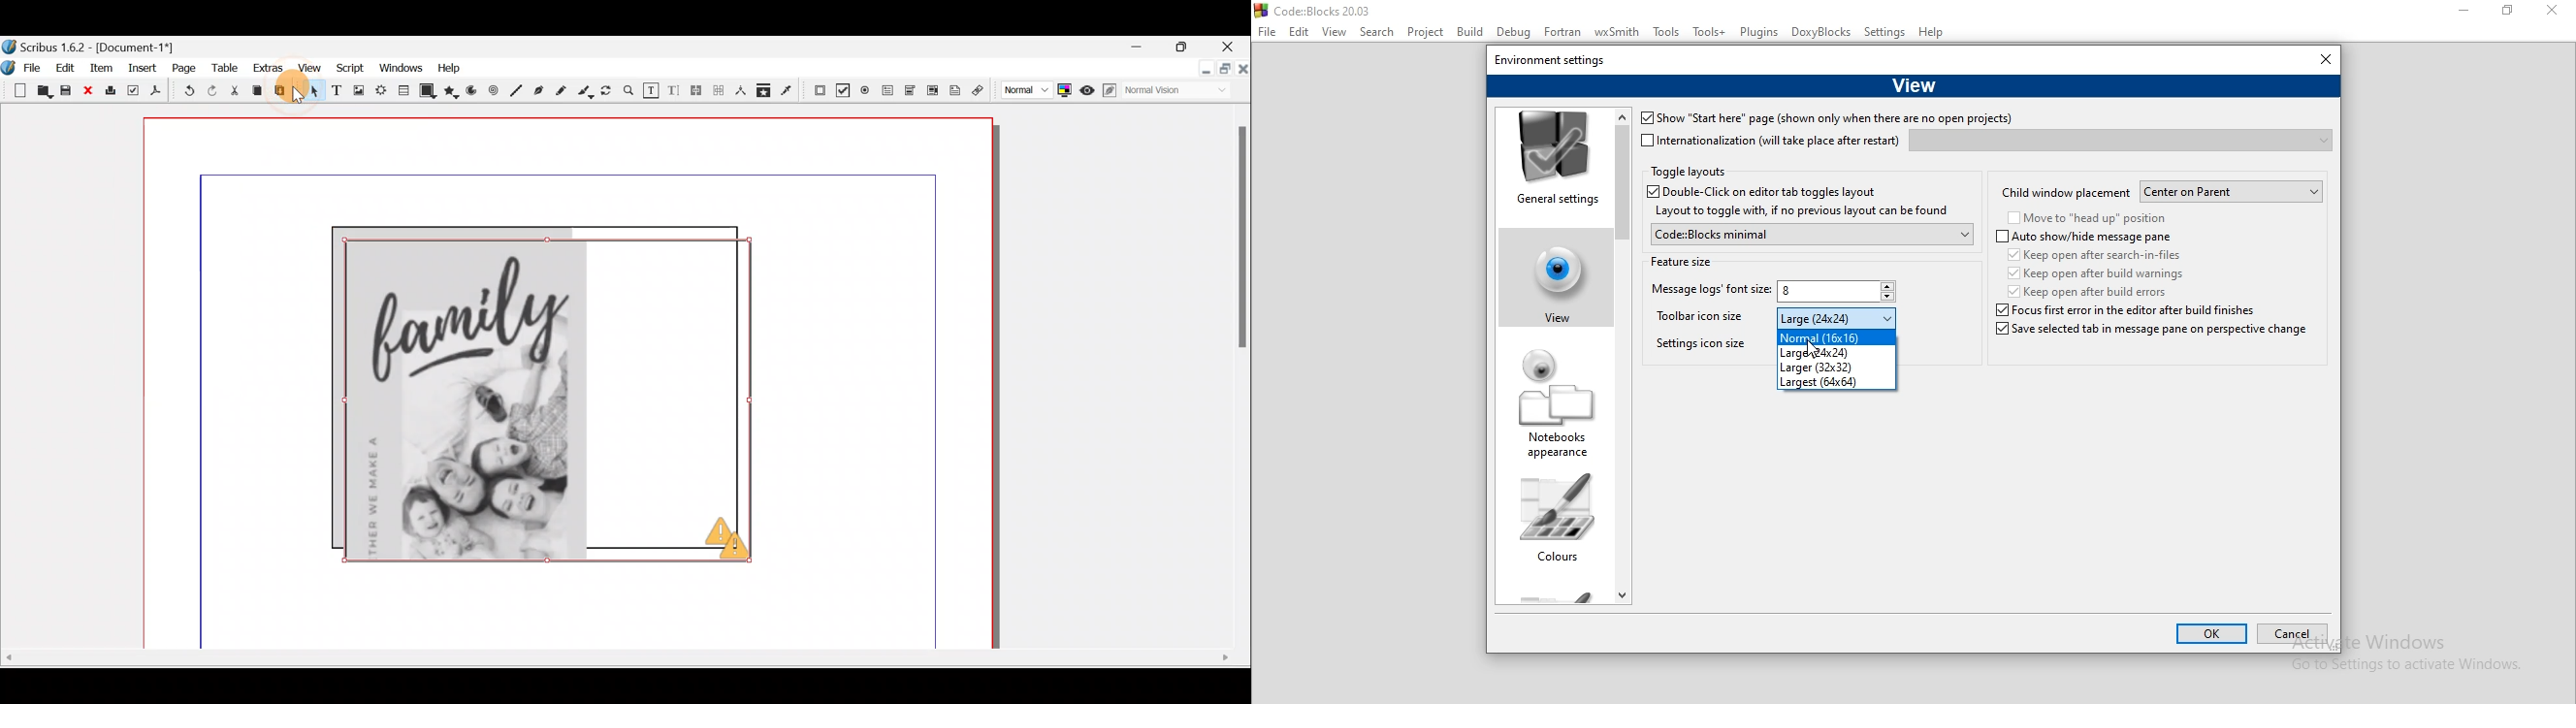 Image resolution: width=2576 pixels, height=728 pixels. I want to click on Maximise, so click(1224, 71).